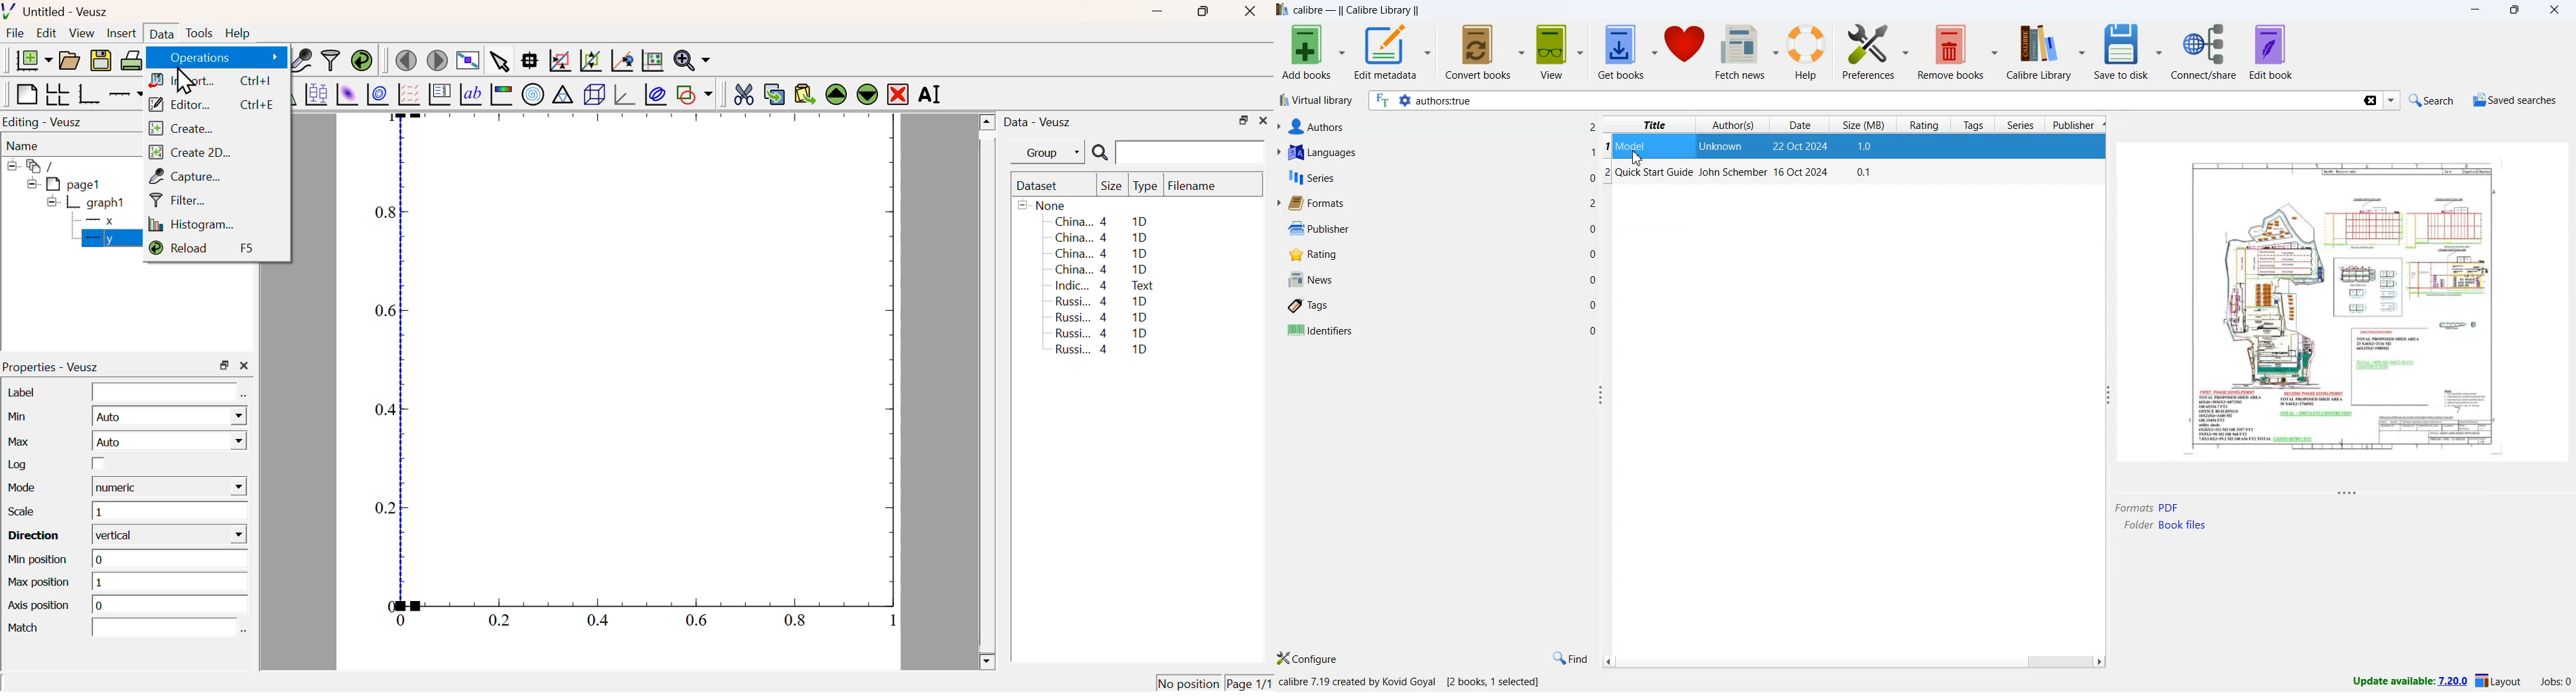 This screenshot has width=2576, height=700. I want to click on maximize, so click(2517, 11).